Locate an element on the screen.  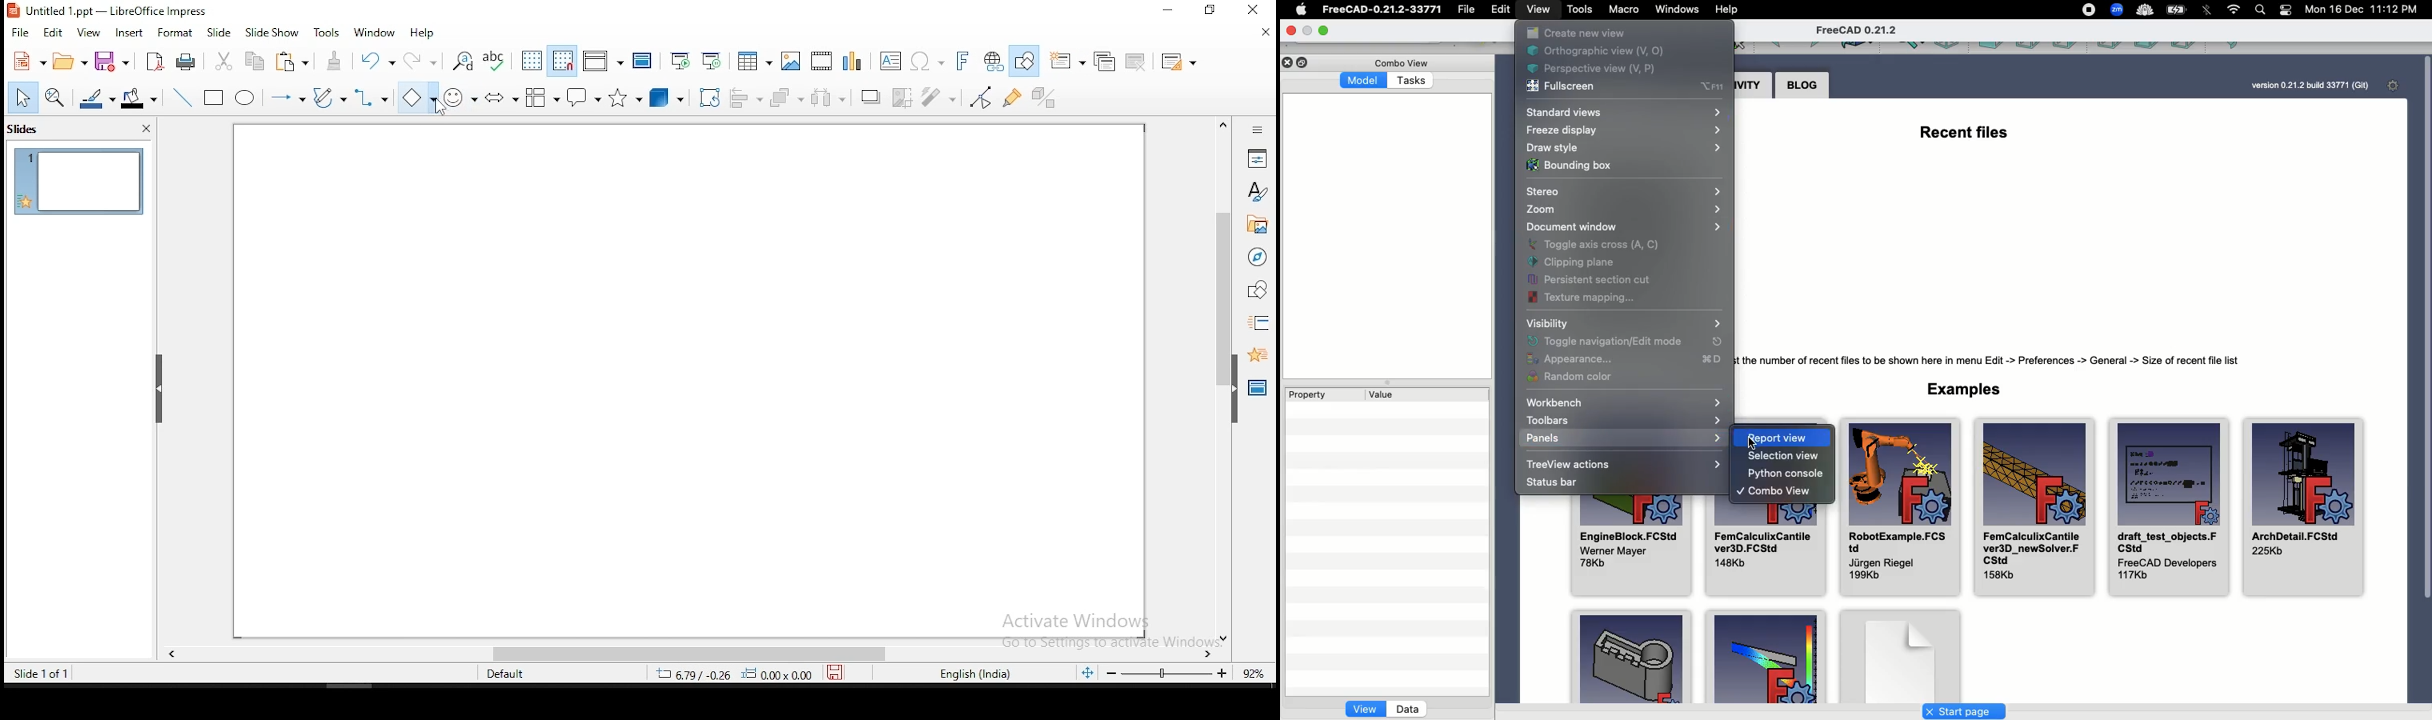
master slides is located at coordinates (1255, 391).